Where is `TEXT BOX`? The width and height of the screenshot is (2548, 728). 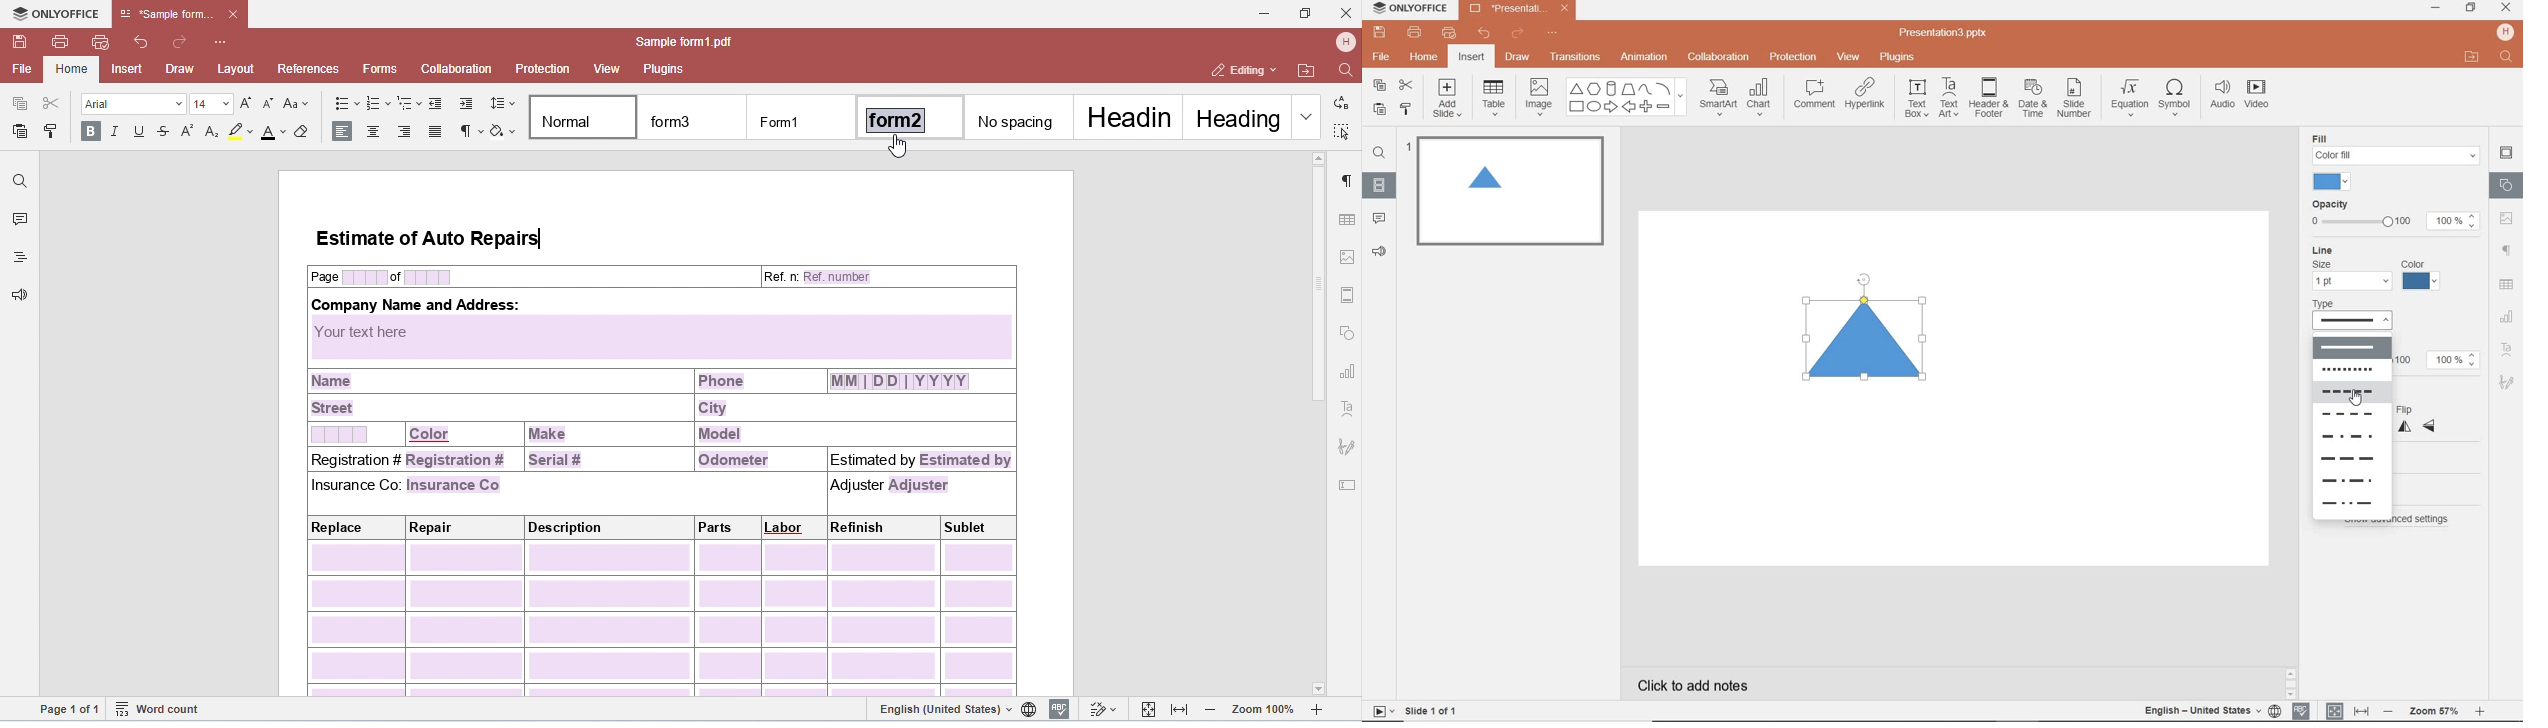 TEXT BOX is located at coordinates (1916, 98).